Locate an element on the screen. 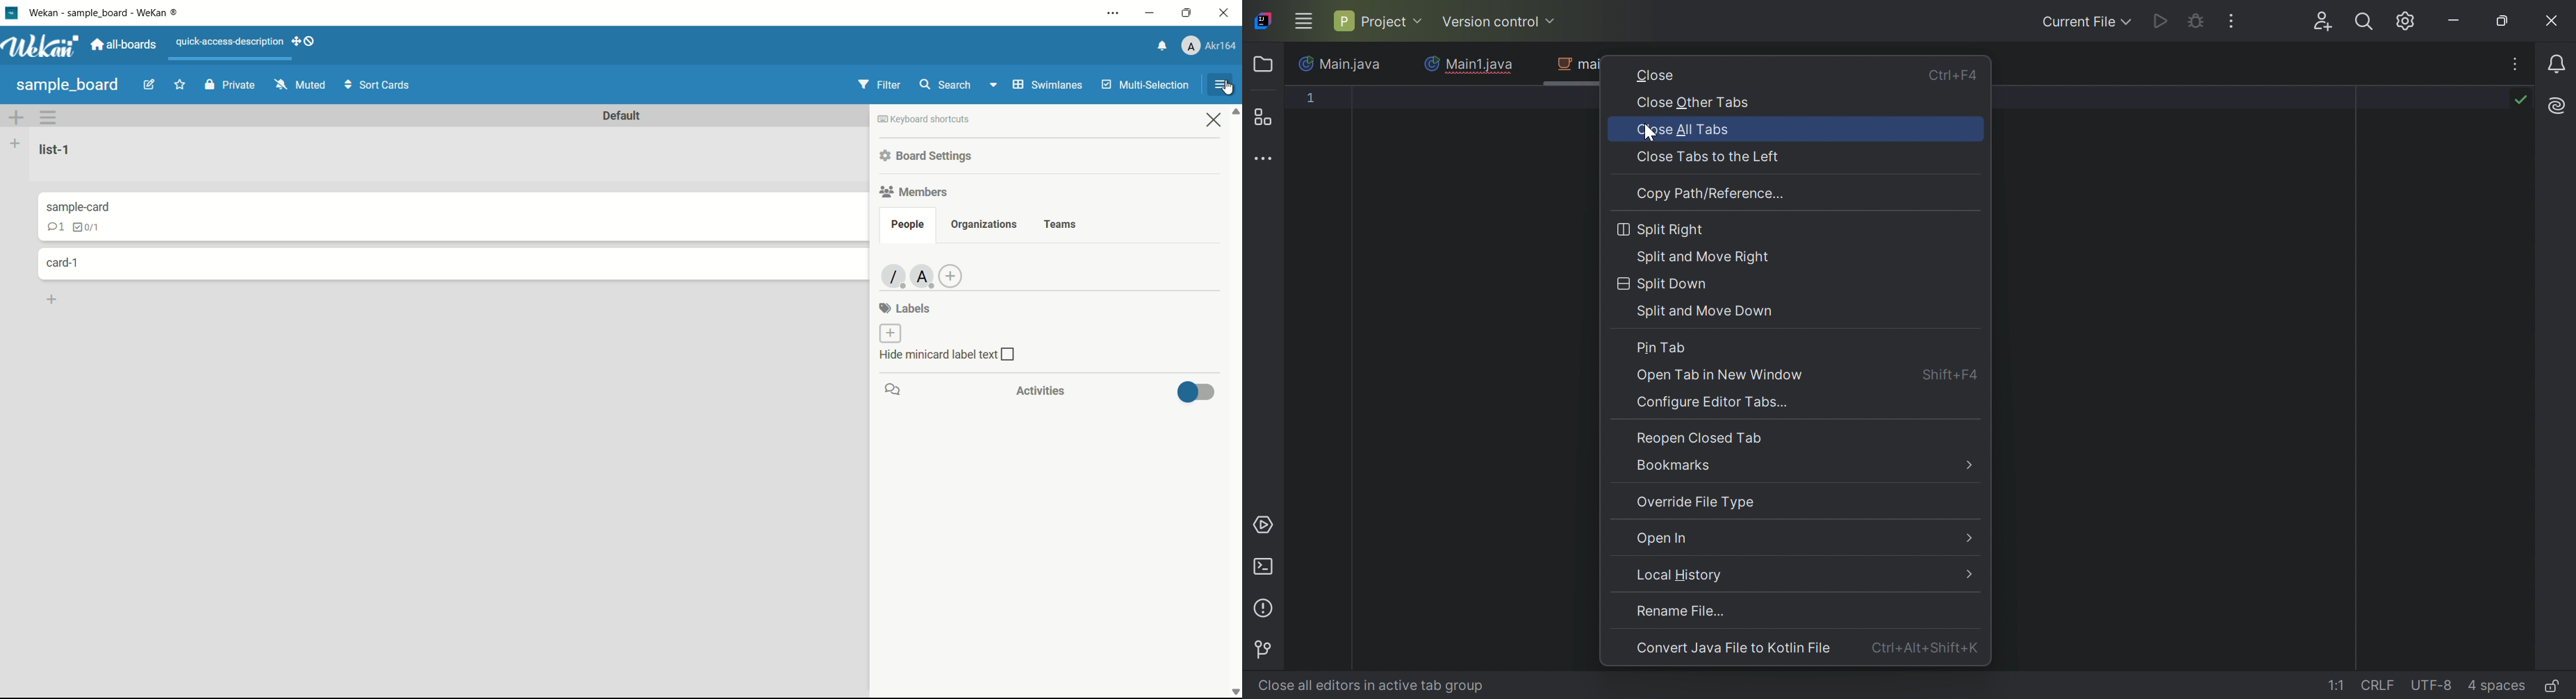 The height and width of the screenshot is (700, 2576). star is located at coordinates (181, 85).